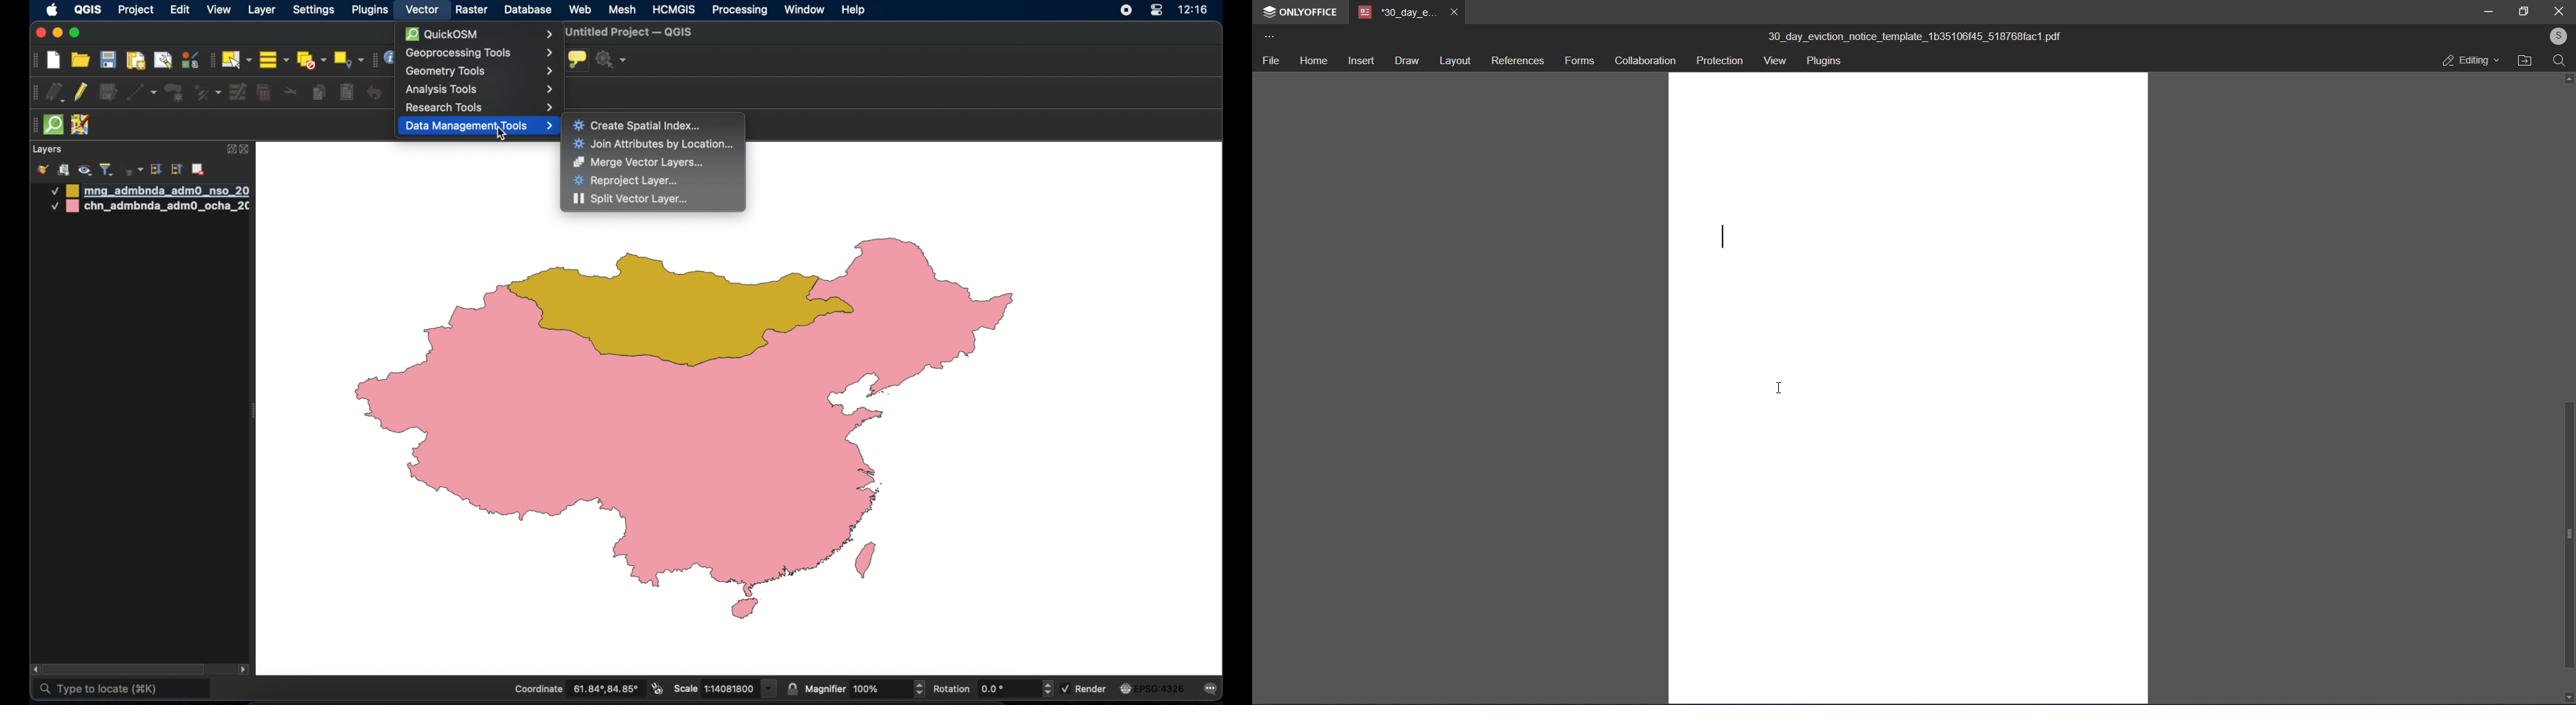 This screenshot has height=728, width=2576. I want to click on quick som, so click(52, 125).